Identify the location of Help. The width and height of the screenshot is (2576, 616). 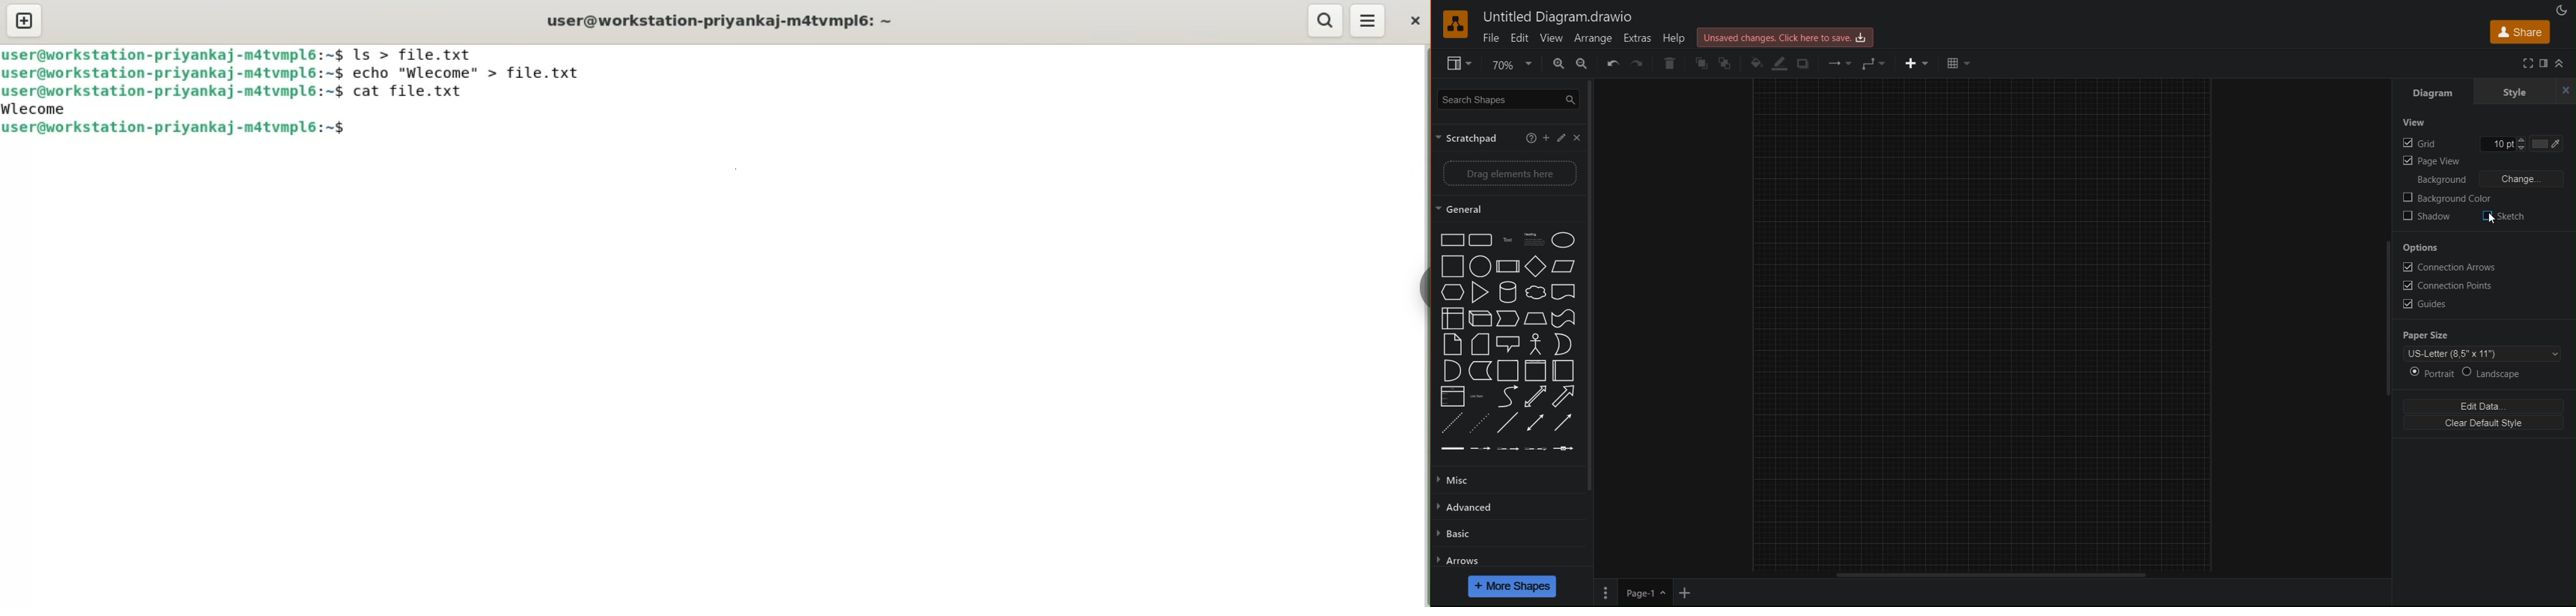
(1677, 37).